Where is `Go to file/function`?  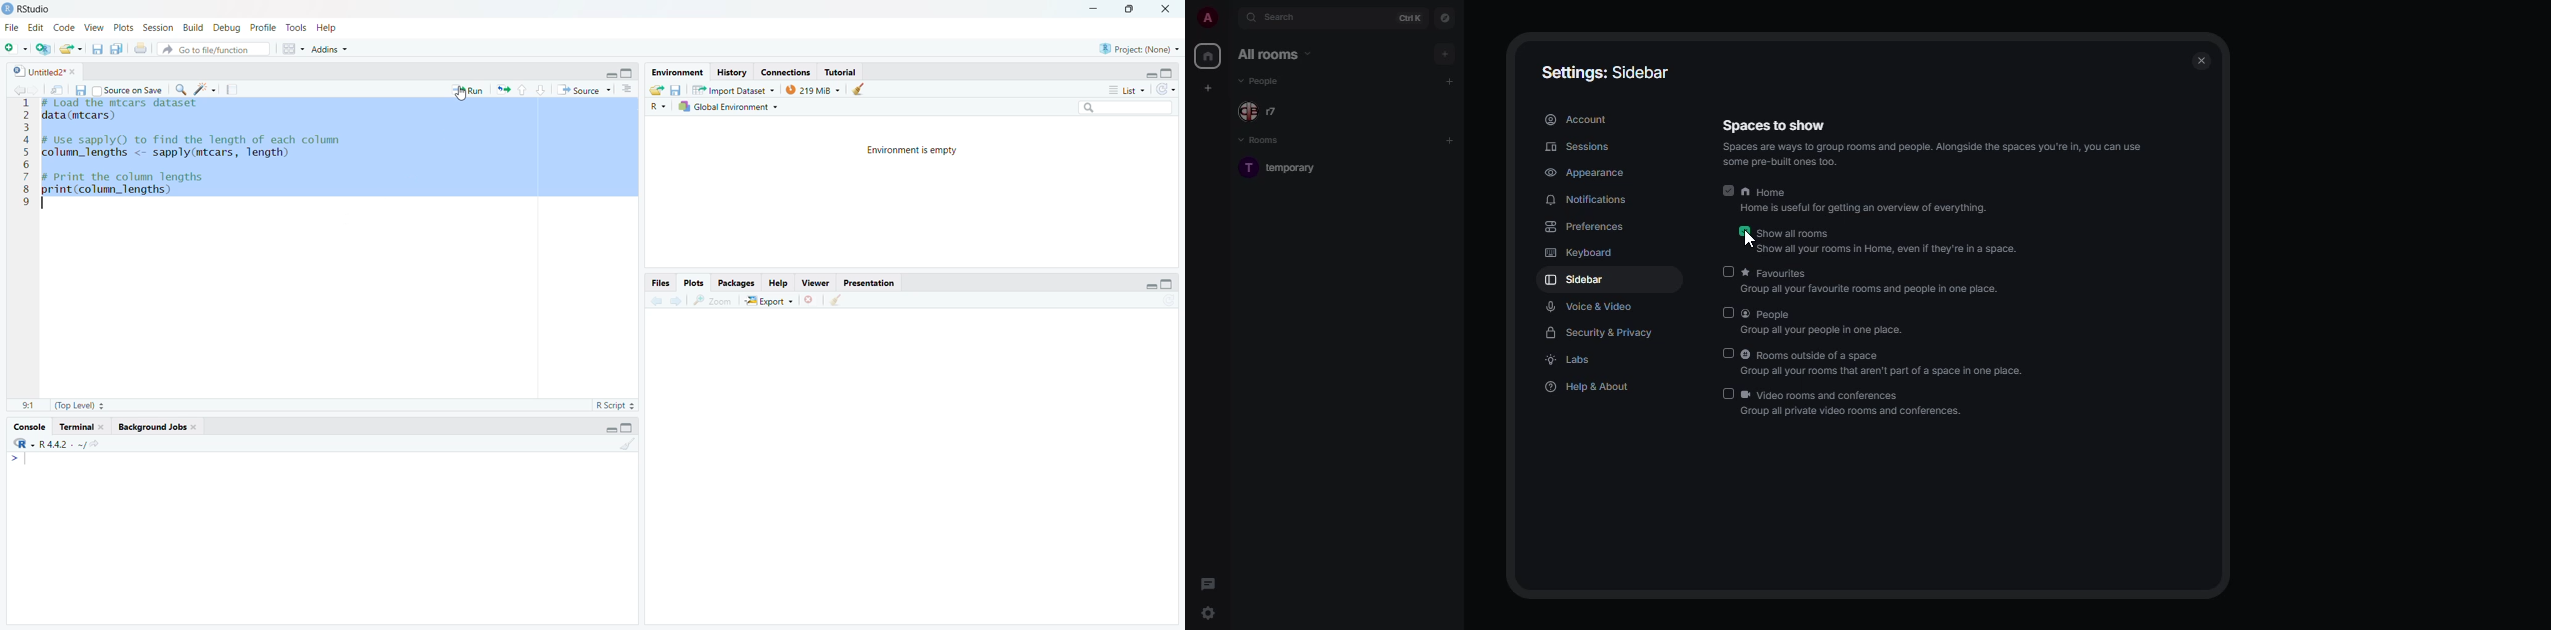
Go to file/function is located at coordinates (214, 49).